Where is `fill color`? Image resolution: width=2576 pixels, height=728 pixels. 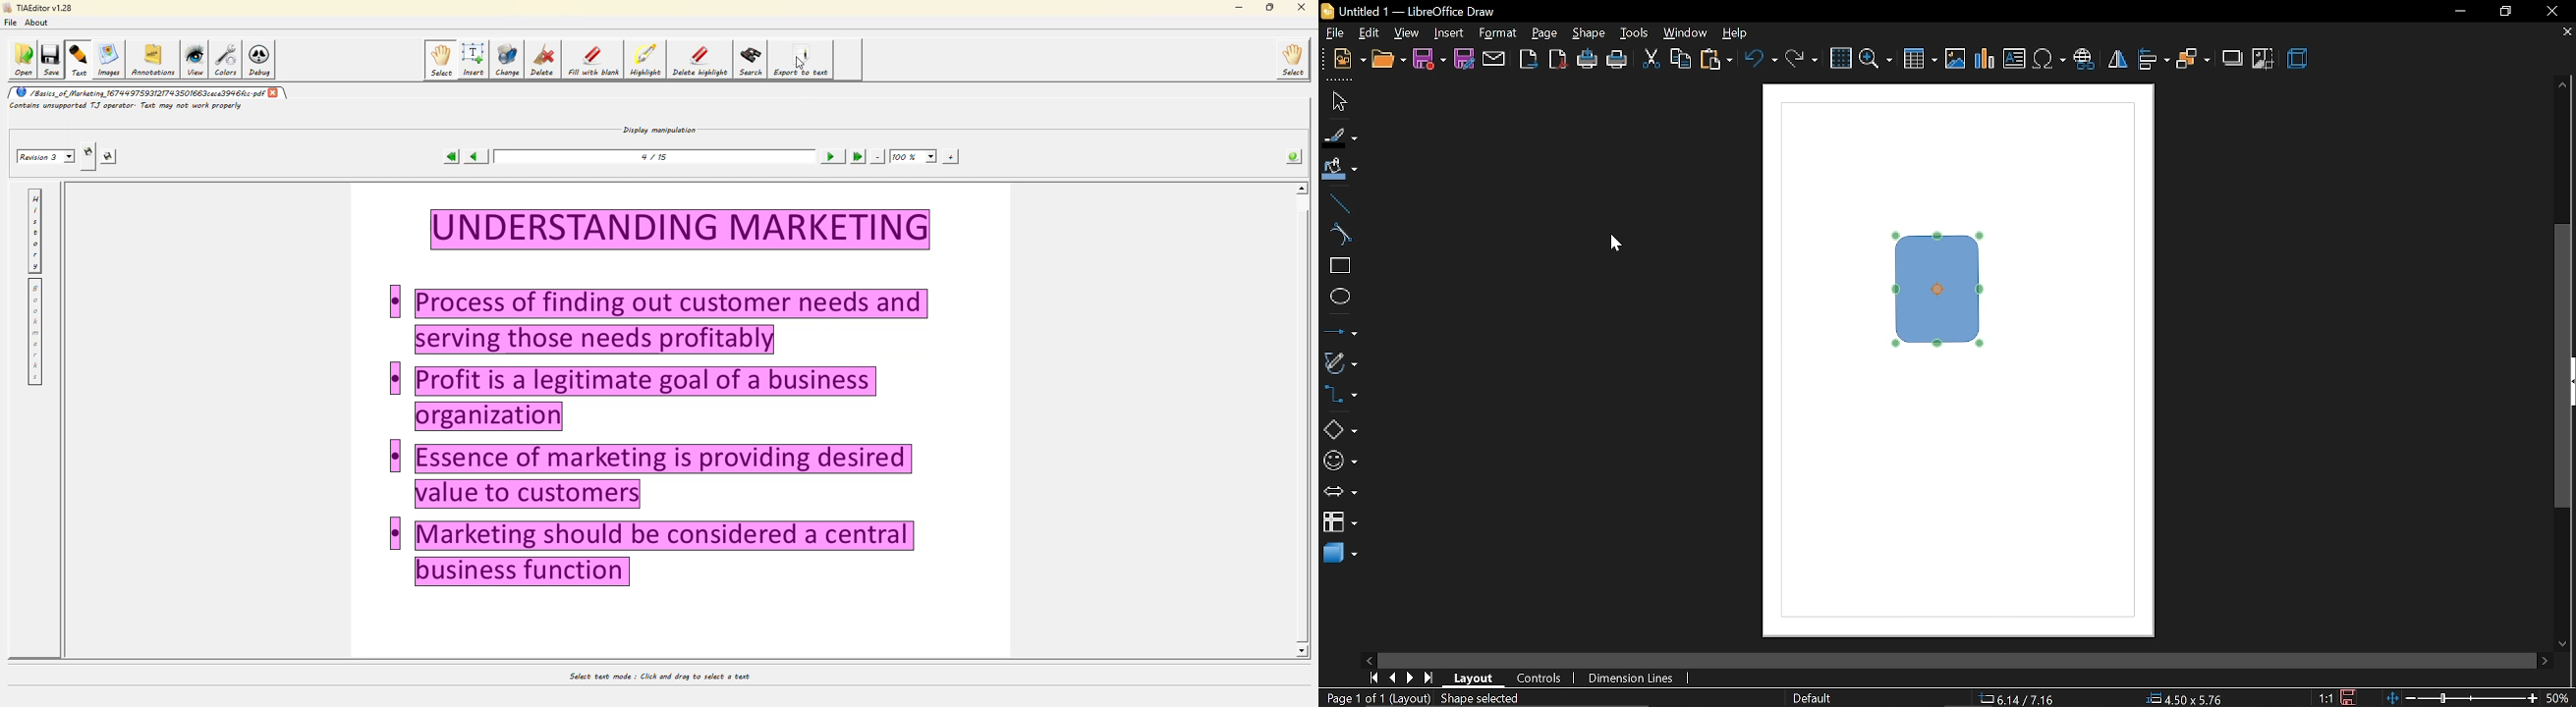 fill color is located at coordinates (1340, 171).